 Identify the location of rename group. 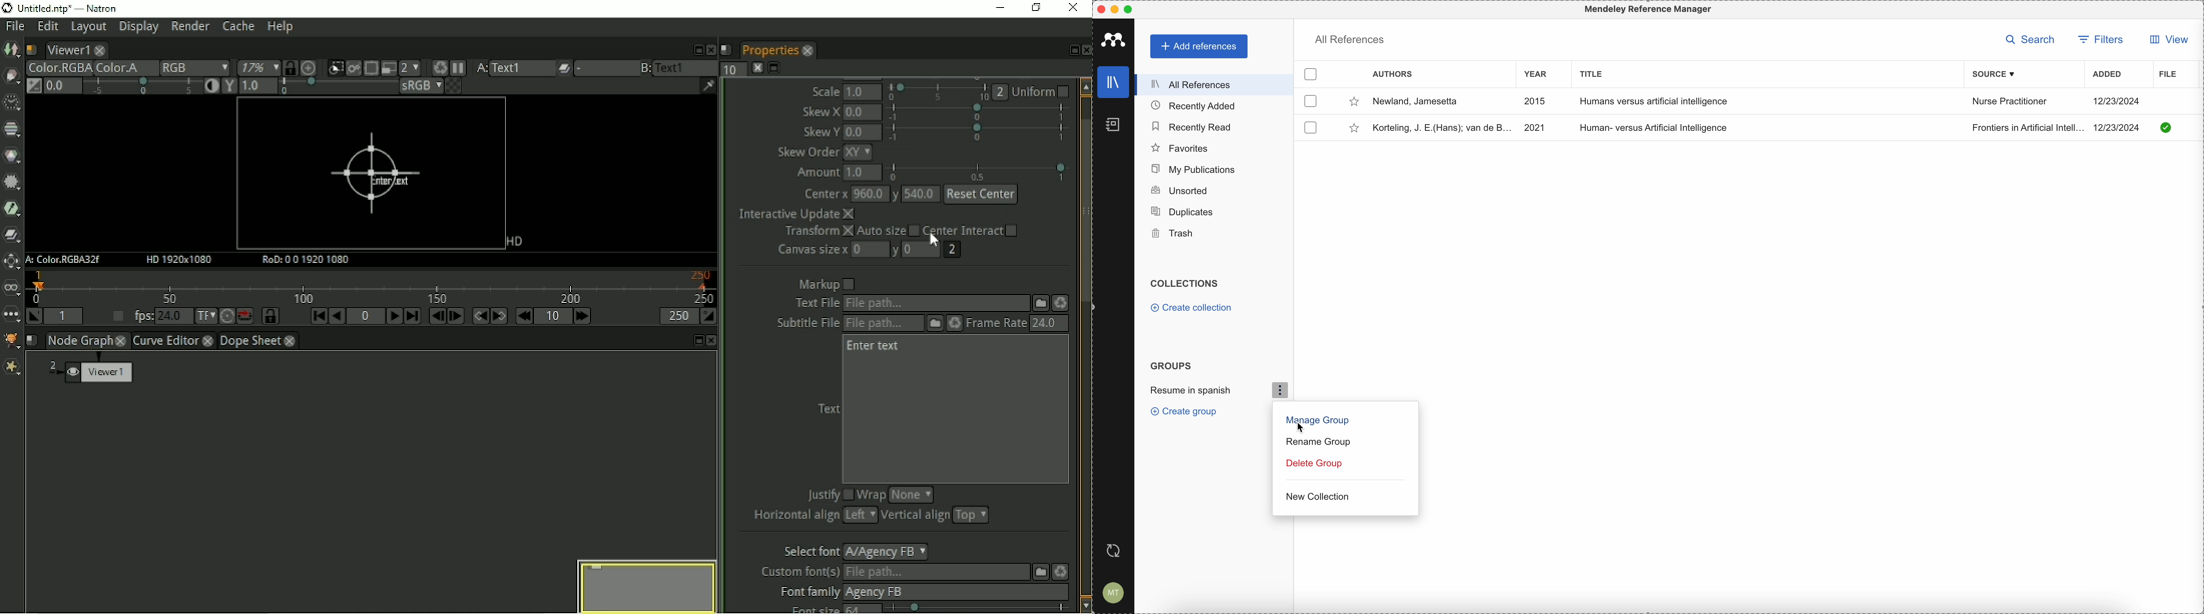
(1318, 442).